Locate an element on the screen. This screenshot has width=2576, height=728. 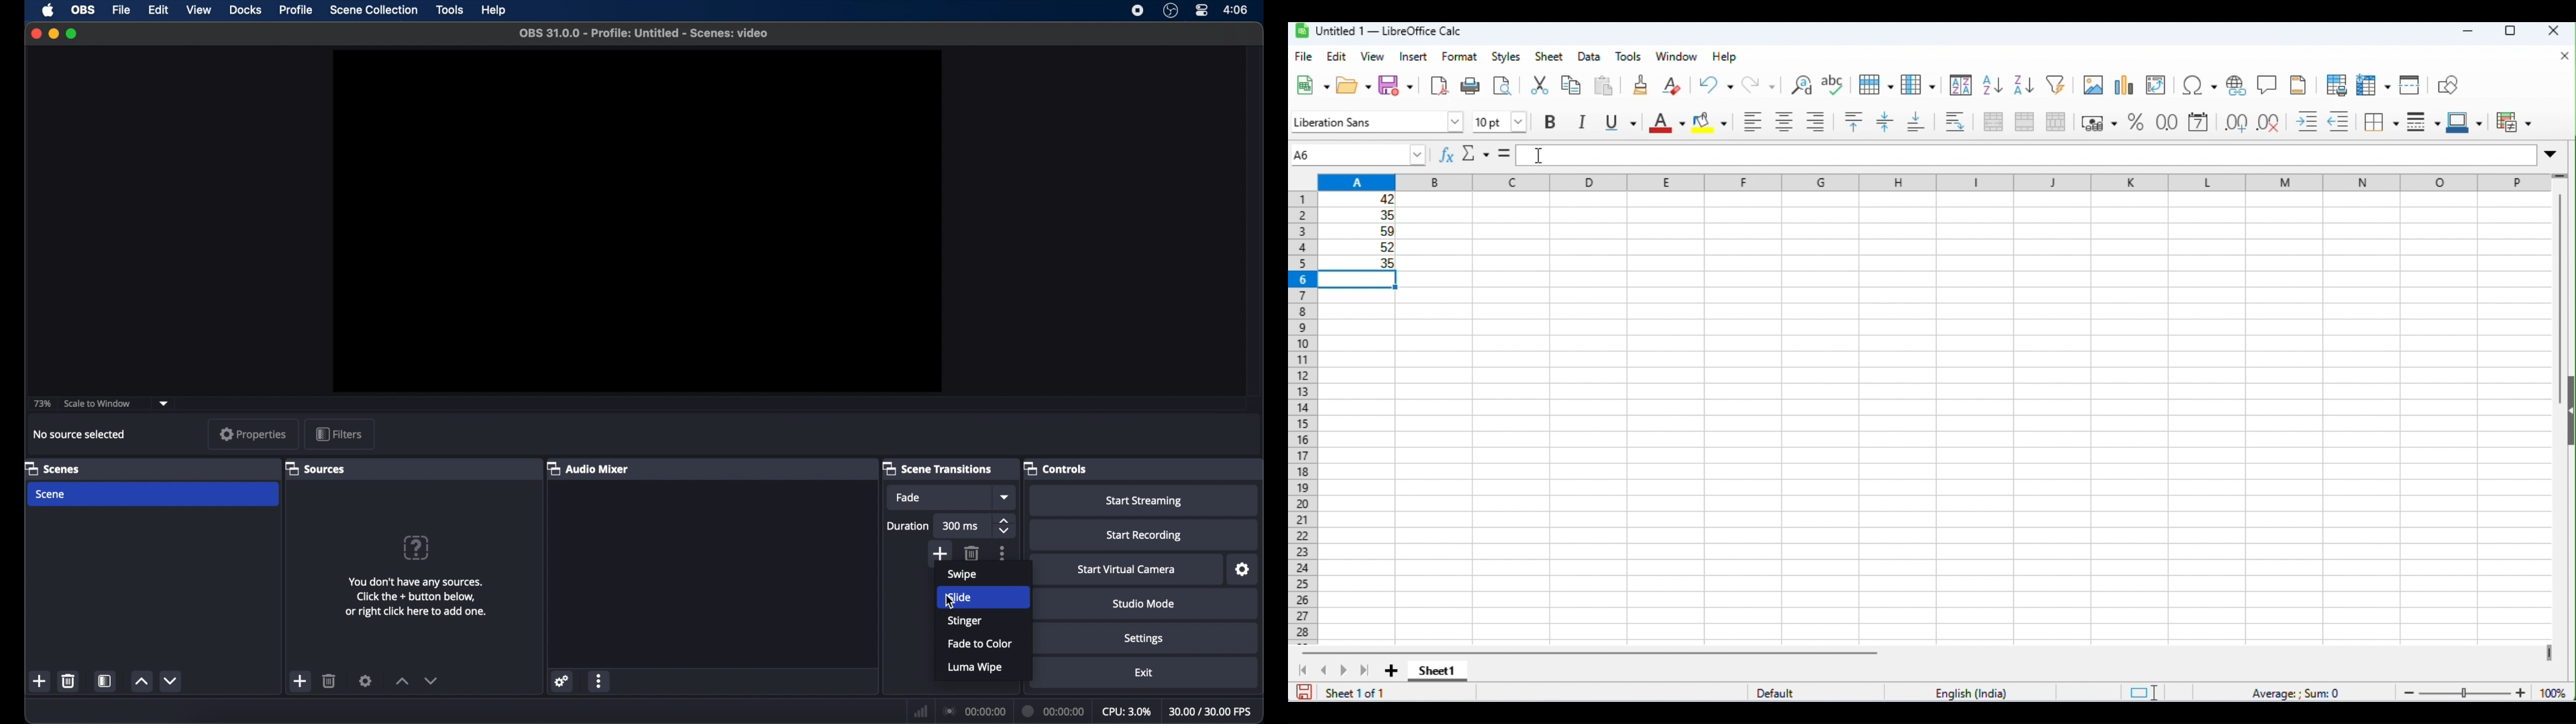
toggle print preview is located at coordinates (1502, 87).